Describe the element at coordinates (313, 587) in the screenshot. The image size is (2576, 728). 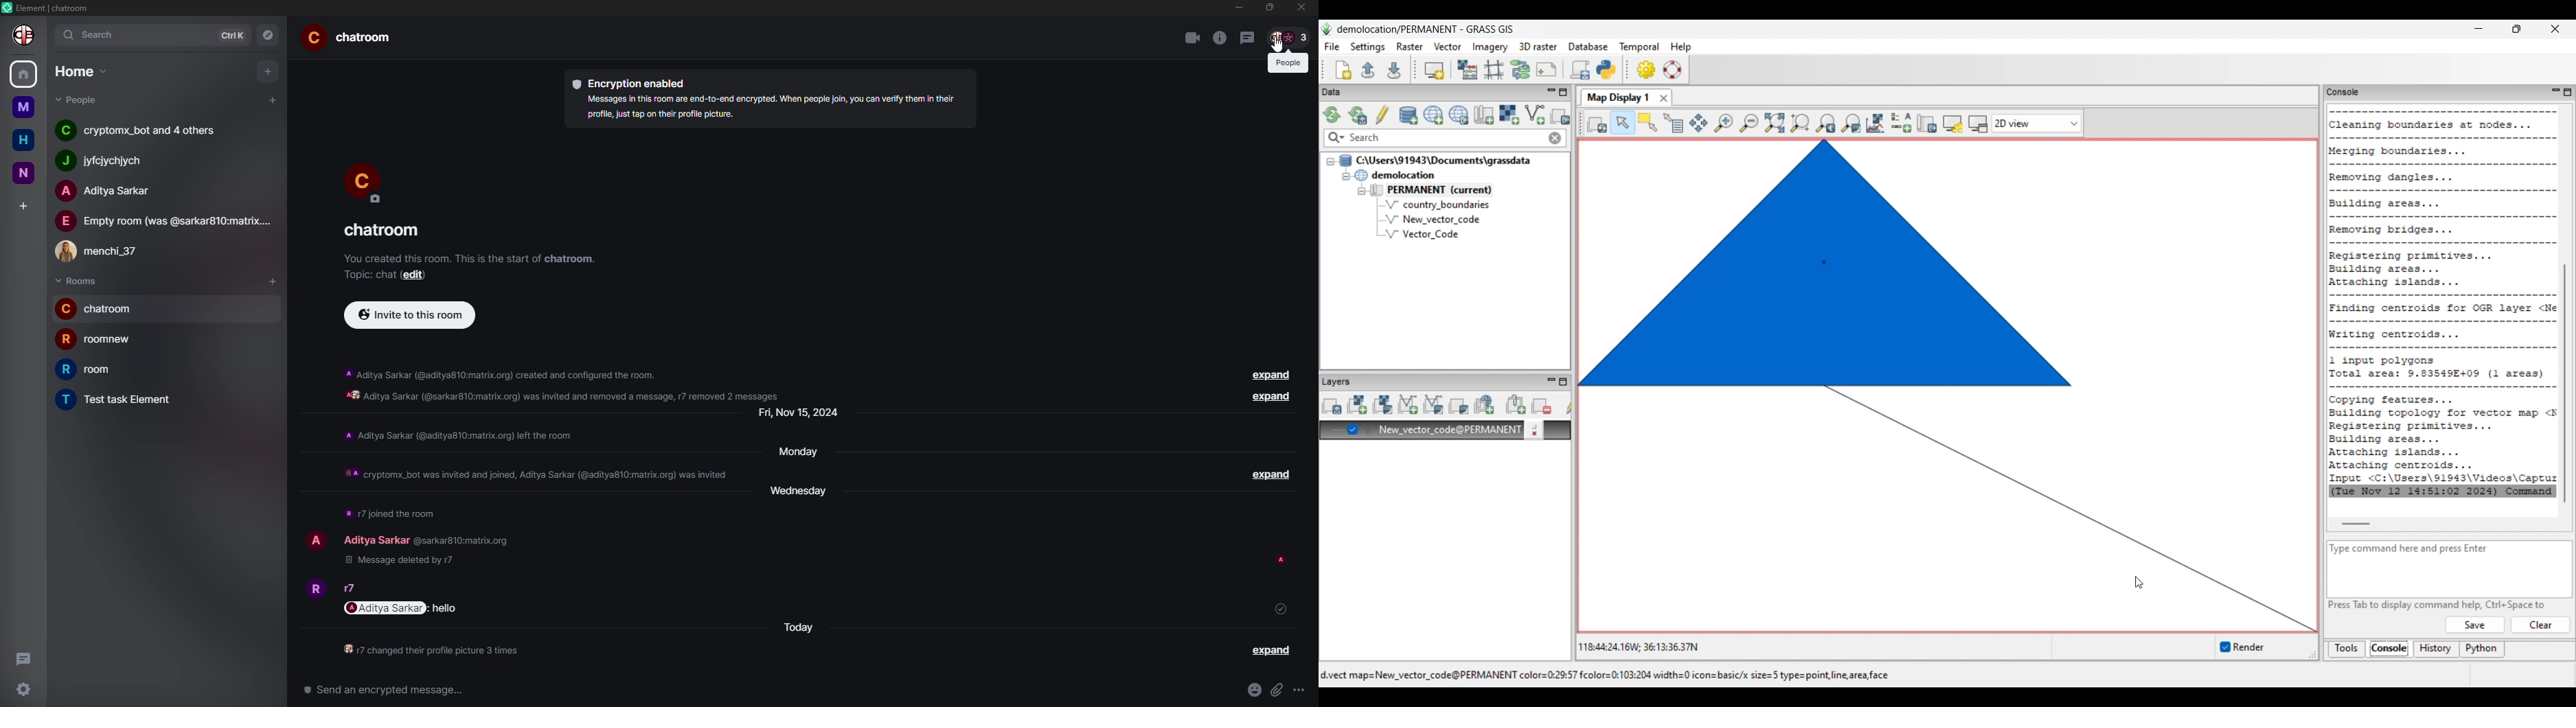
I see `profile` at that location.